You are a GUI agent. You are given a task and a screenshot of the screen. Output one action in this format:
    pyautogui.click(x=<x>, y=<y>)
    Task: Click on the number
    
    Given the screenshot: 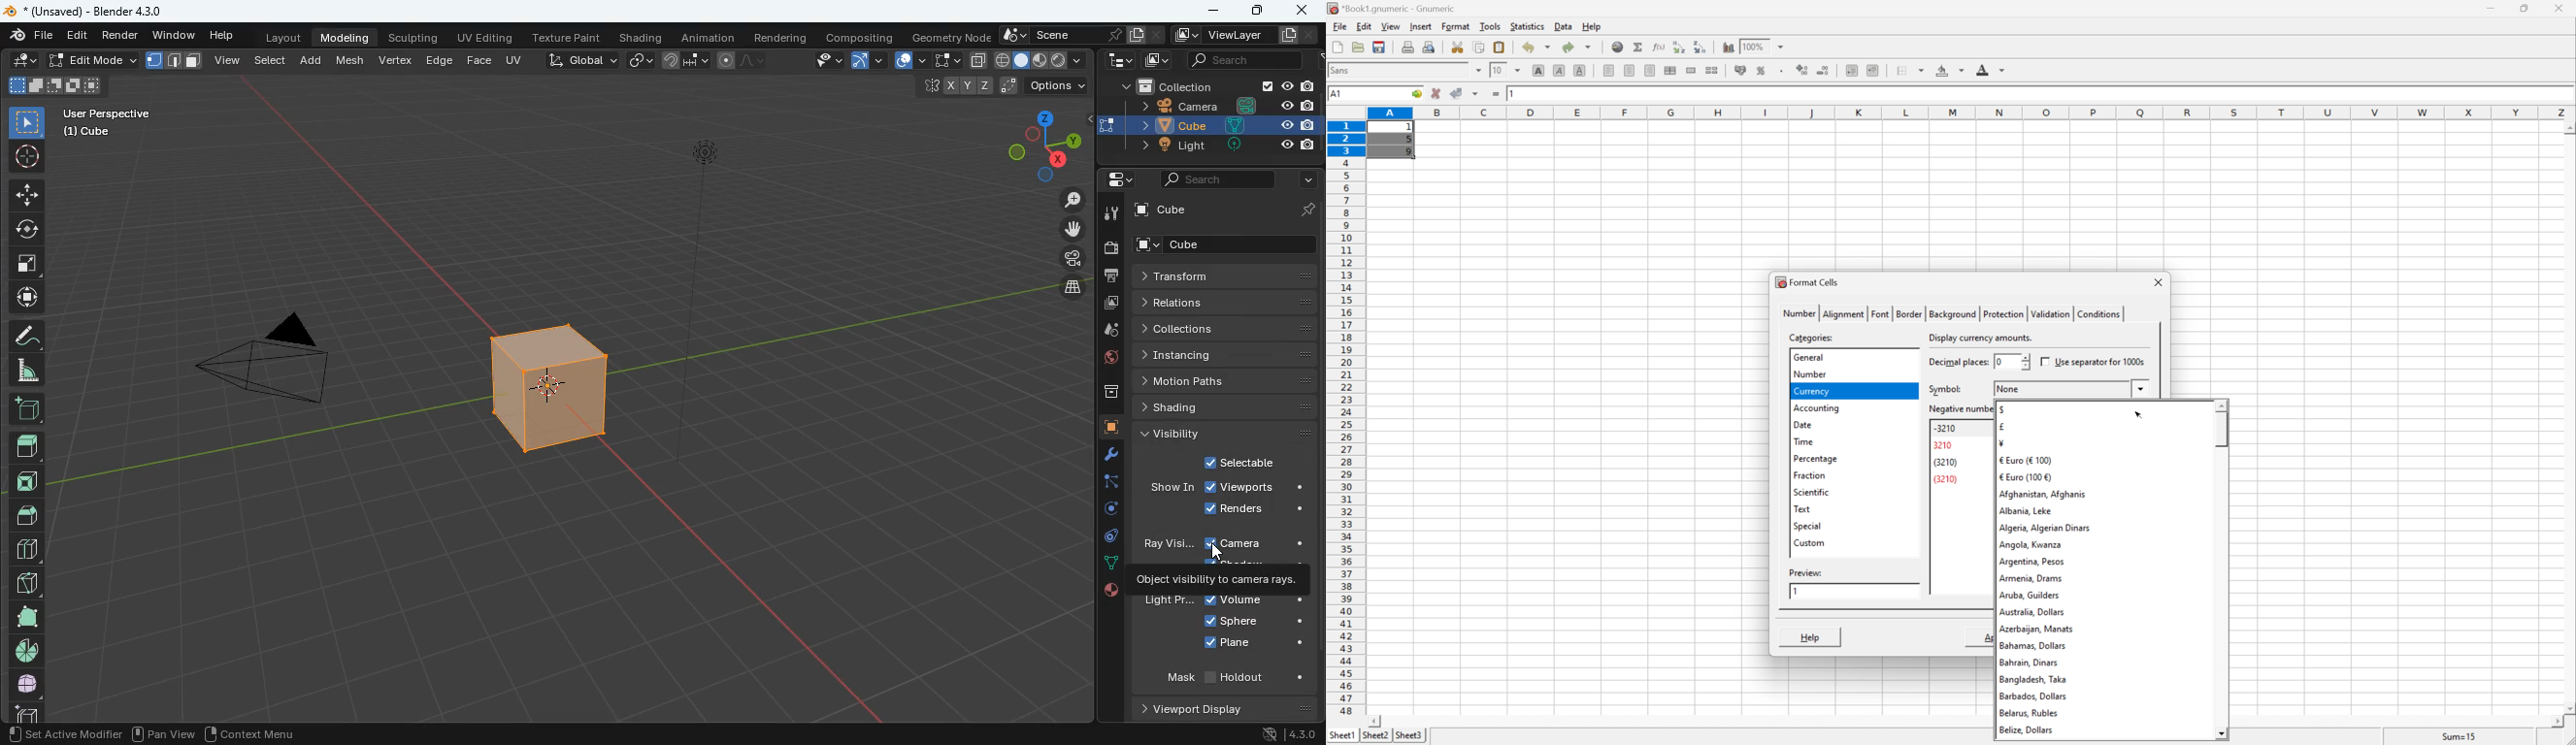 What is the action you would take?
    pyautogui.click(x=1808, y=373)
    